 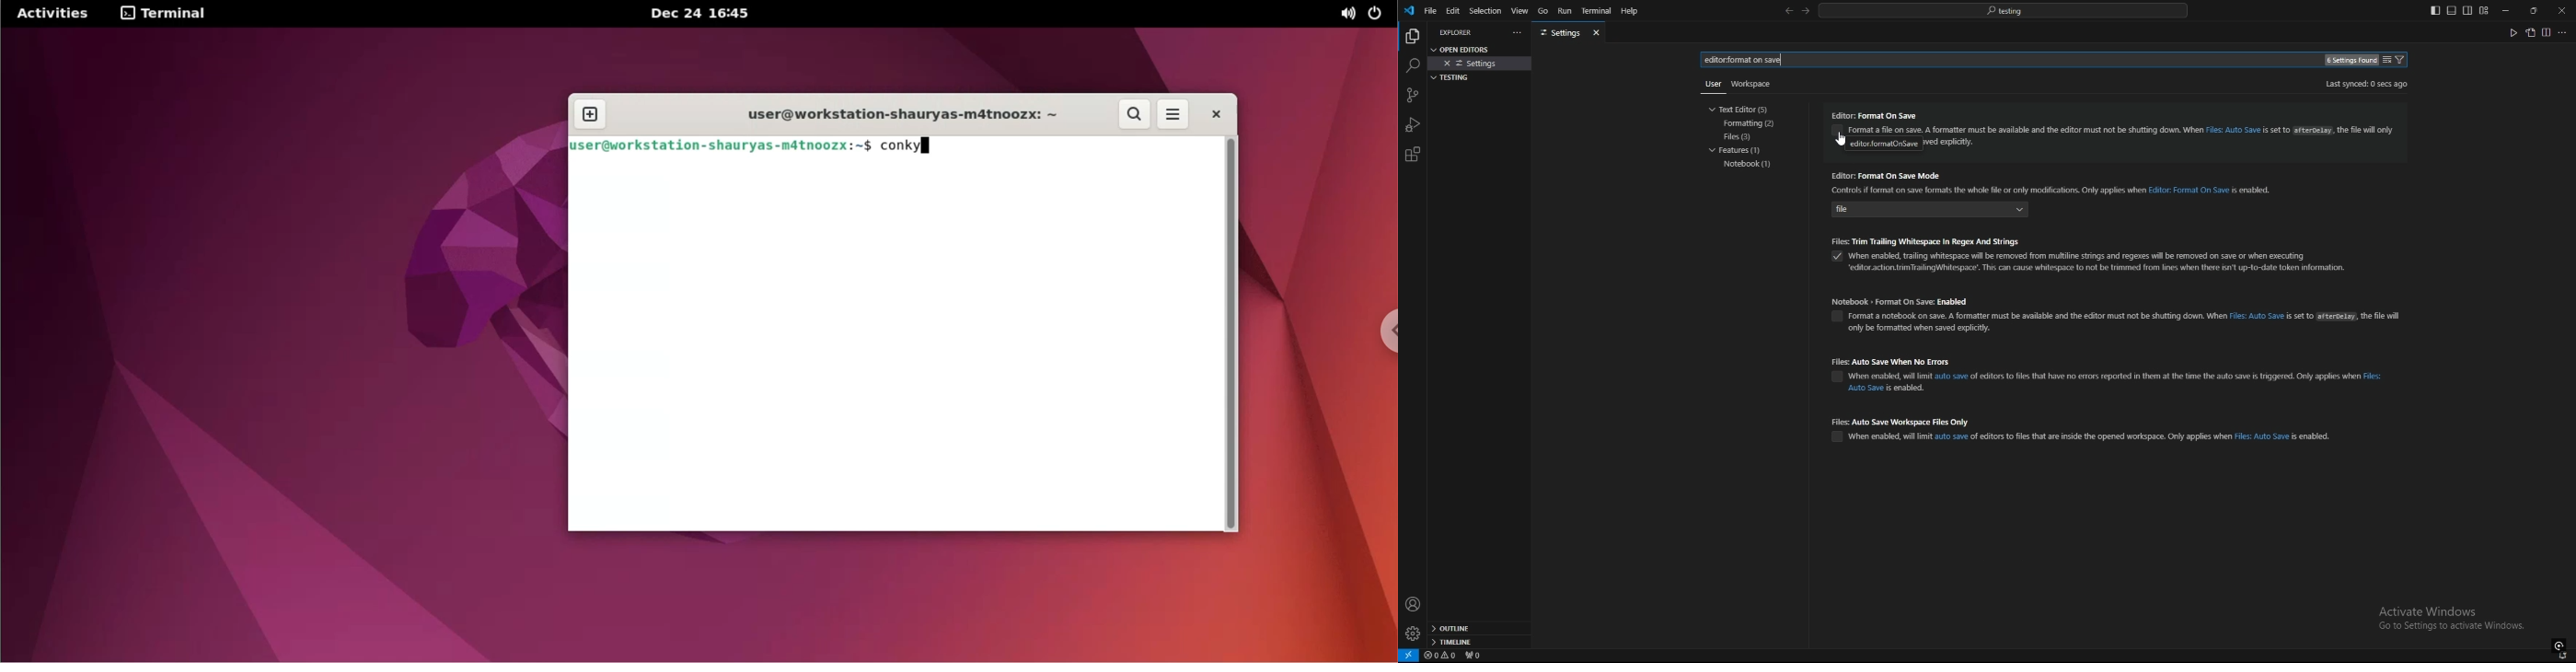 What do you see at coordinates (1748, 136) in the screenshot?
I see `files` at bounding box center [1748, 136].